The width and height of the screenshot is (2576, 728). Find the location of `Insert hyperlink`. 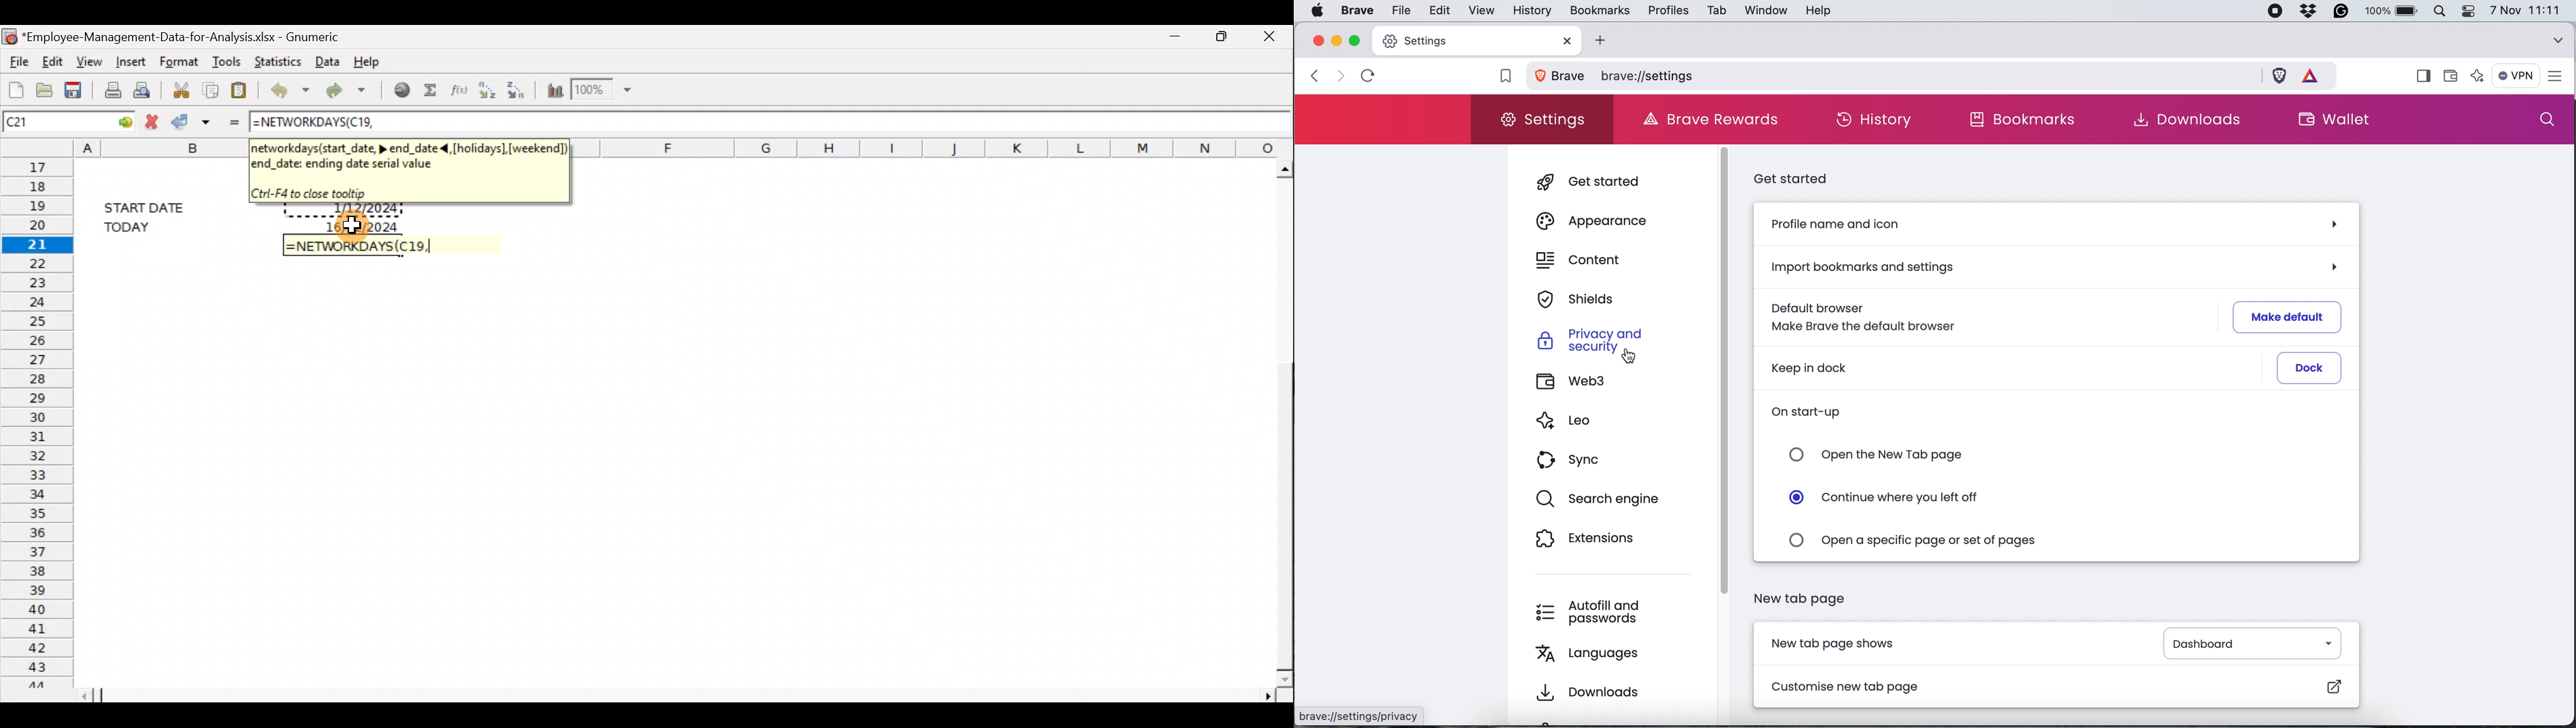

Insert hyperlink is located at coordinates (397, 91).